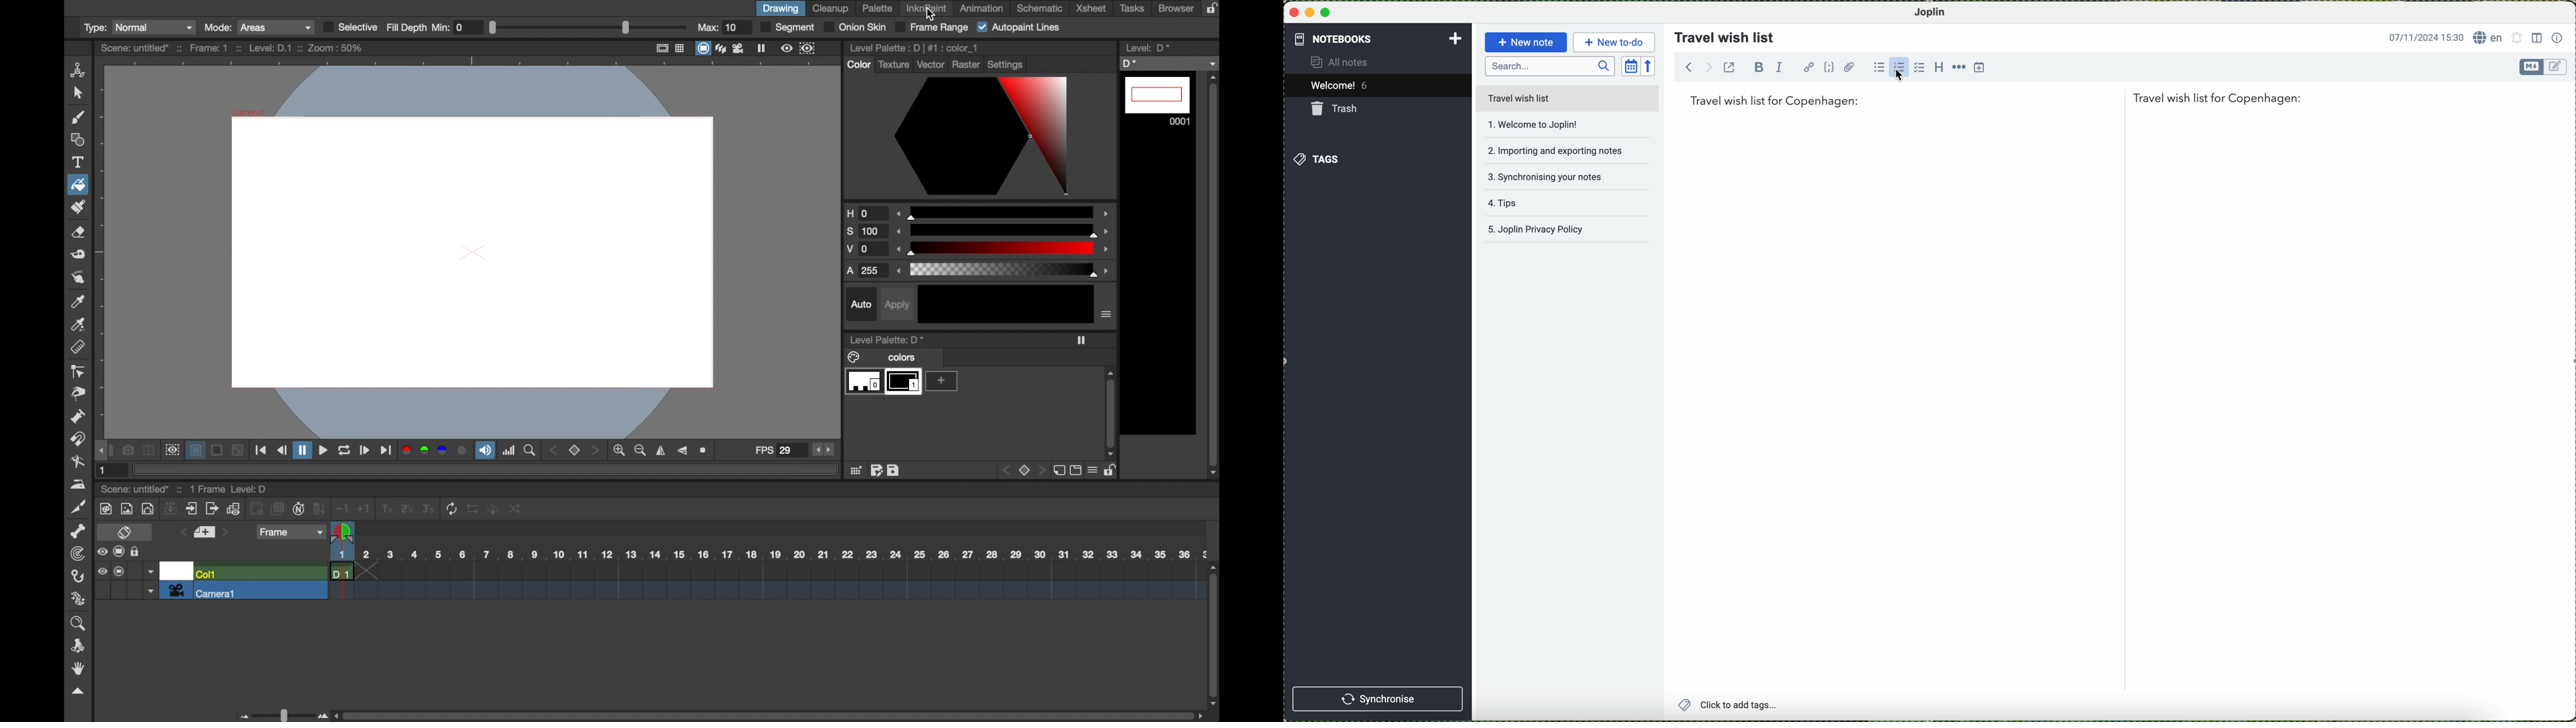  I want to click on save, so click(893, 470).